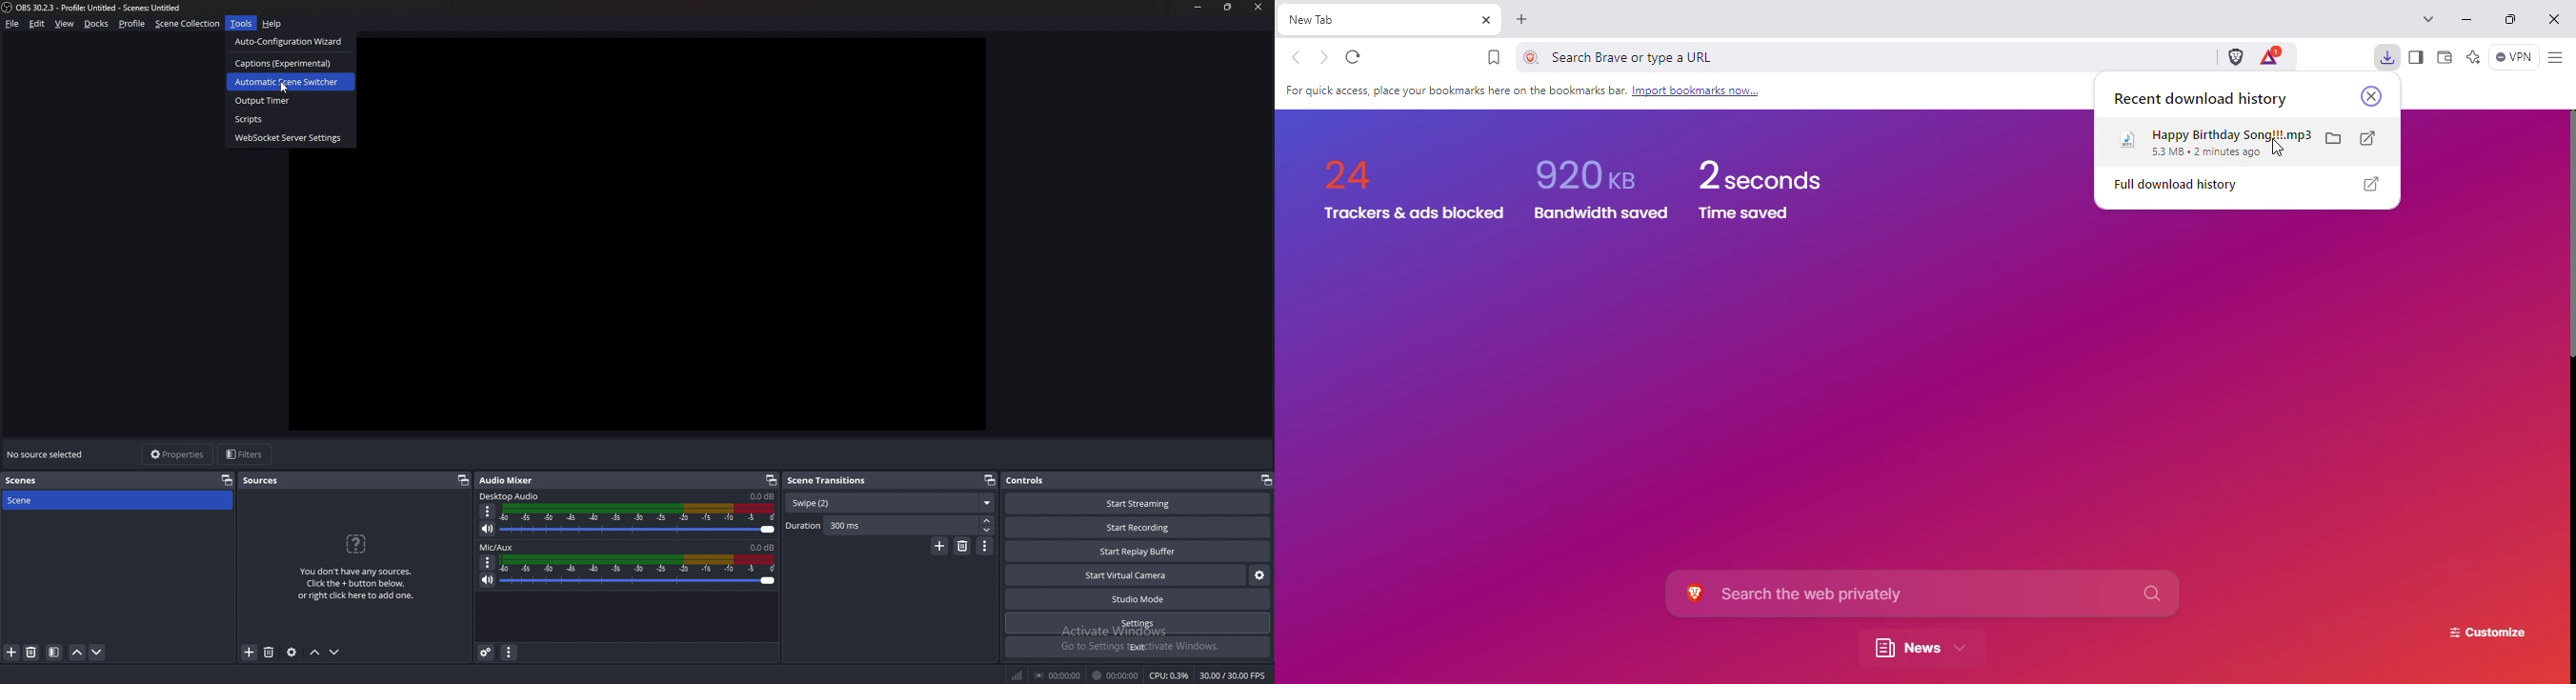 Image resolution: width=2576 pixels, height=700 pixels. Describe the element at coordinates (1059, 675) in the screenshot. I see `stream duration` at that location.